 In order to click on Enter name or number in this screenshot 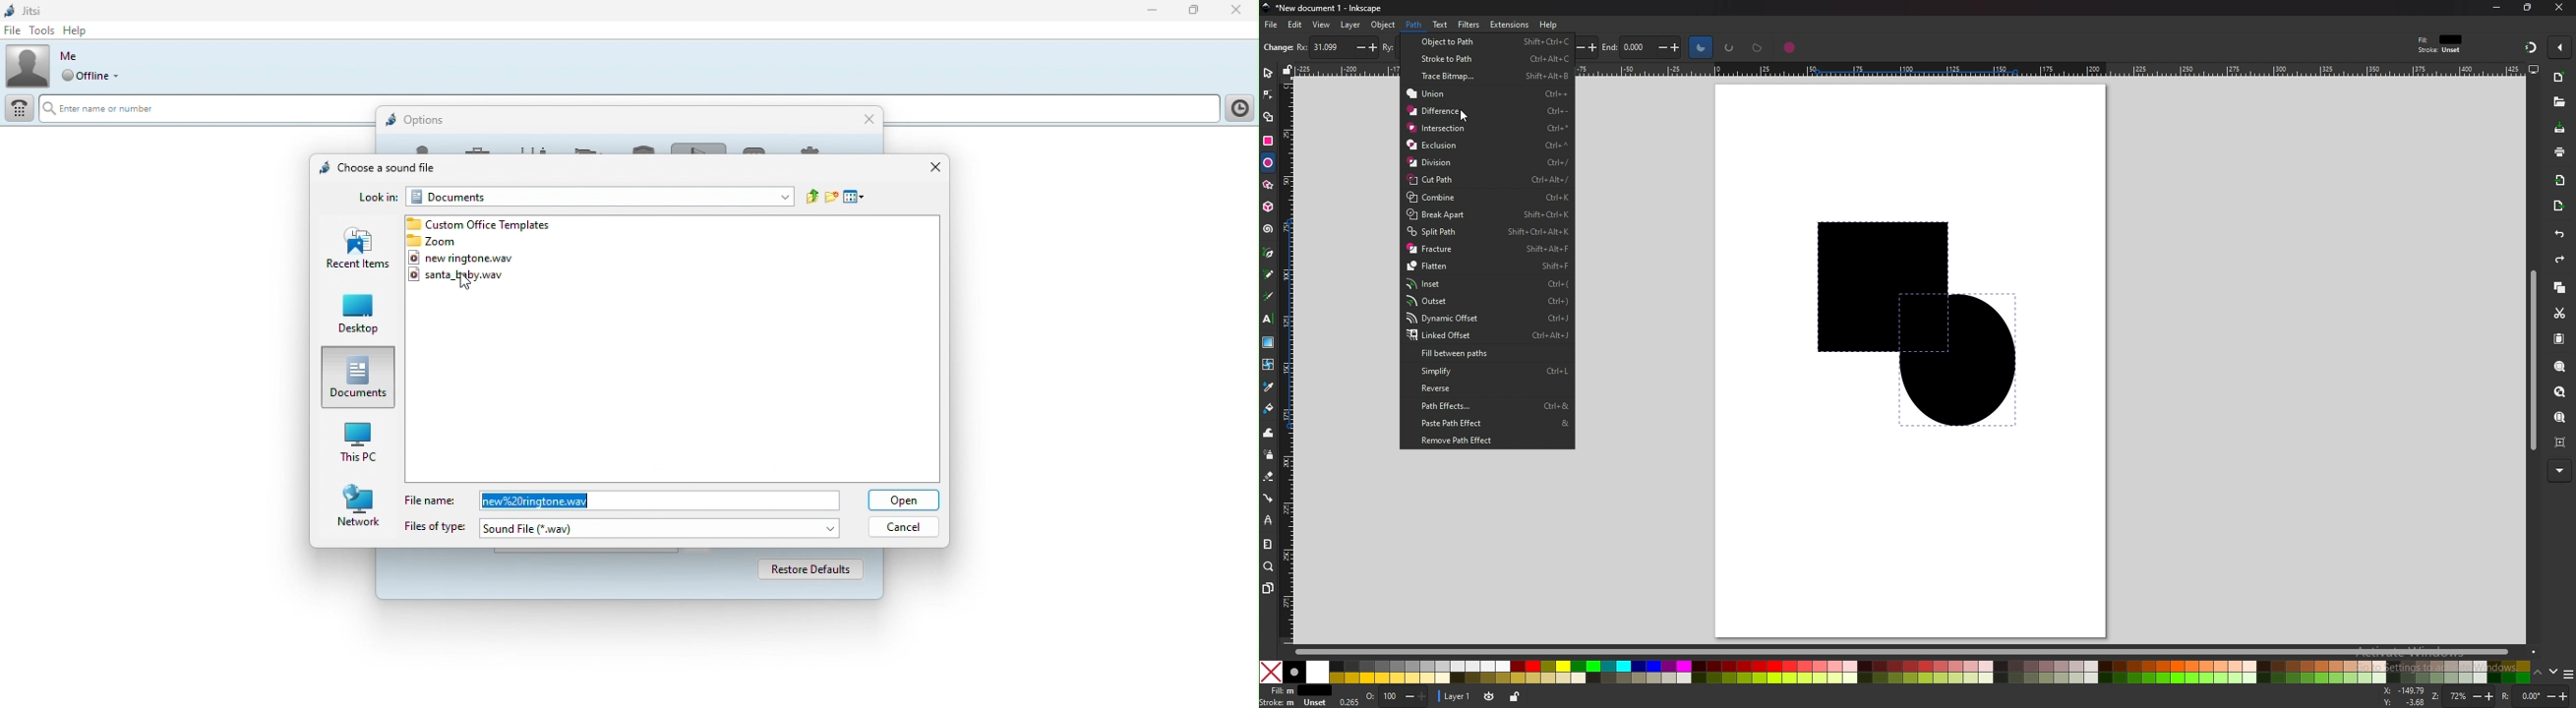, I will do `click(111, 107)`.